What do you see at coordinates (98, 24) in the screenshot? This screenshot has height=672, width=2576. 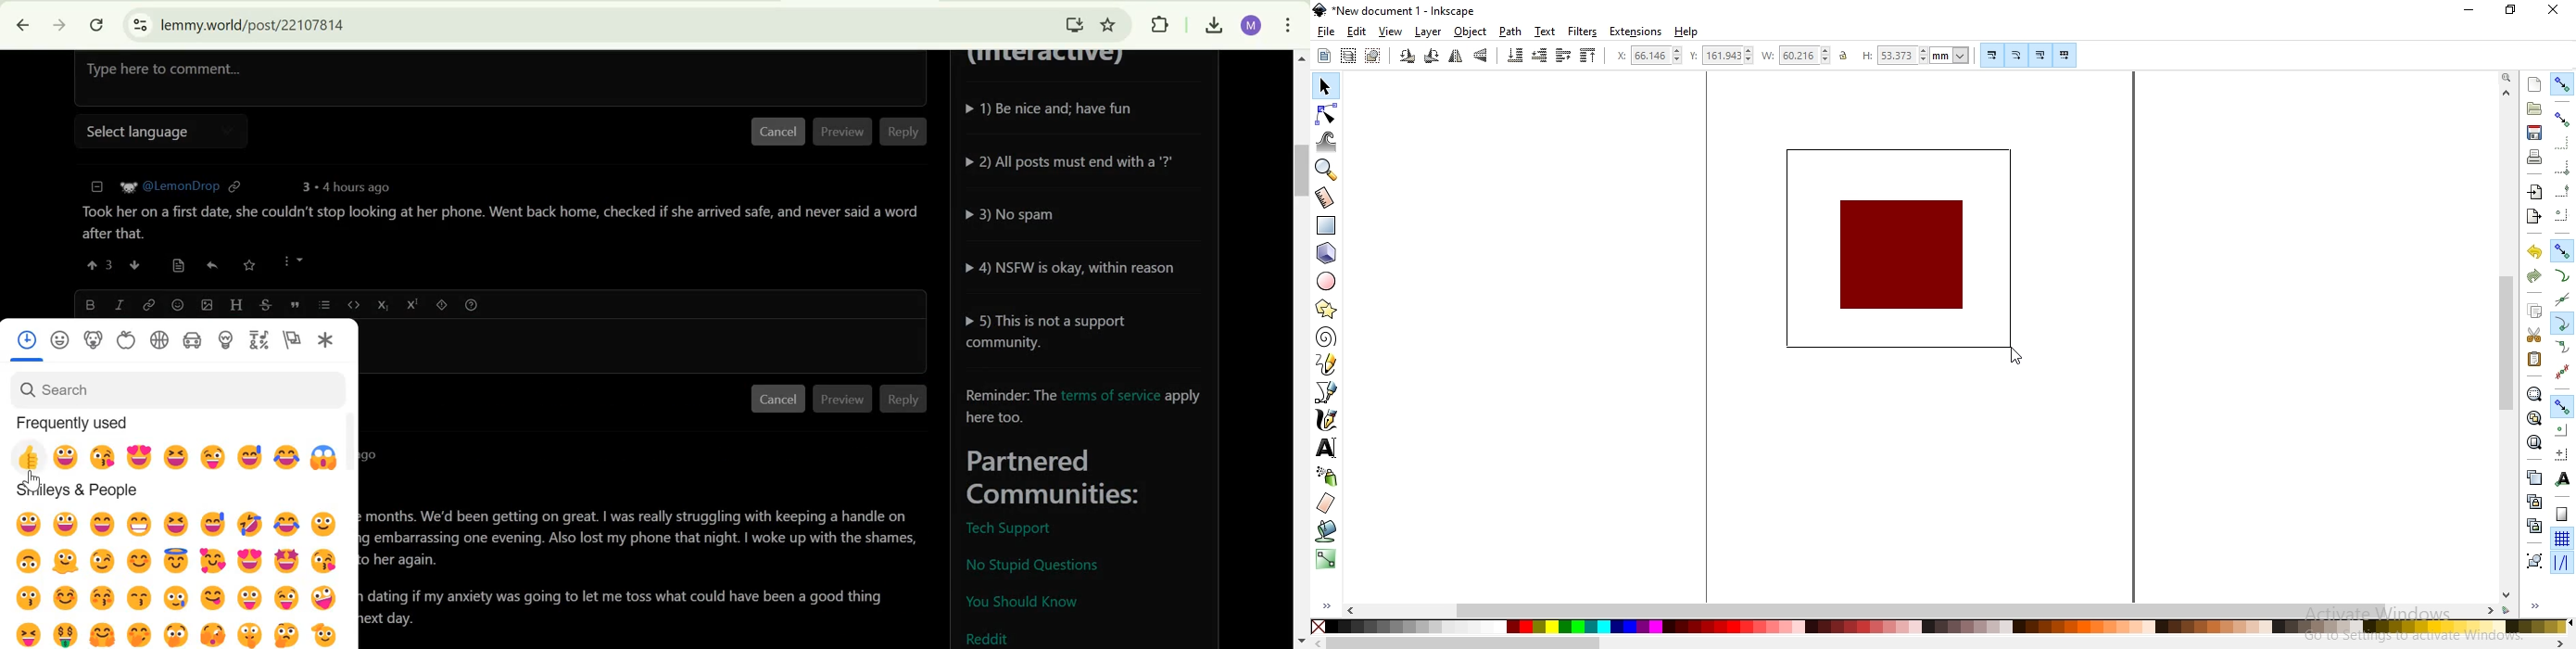 I see `Reload this page` at bounding box center [98, 24].